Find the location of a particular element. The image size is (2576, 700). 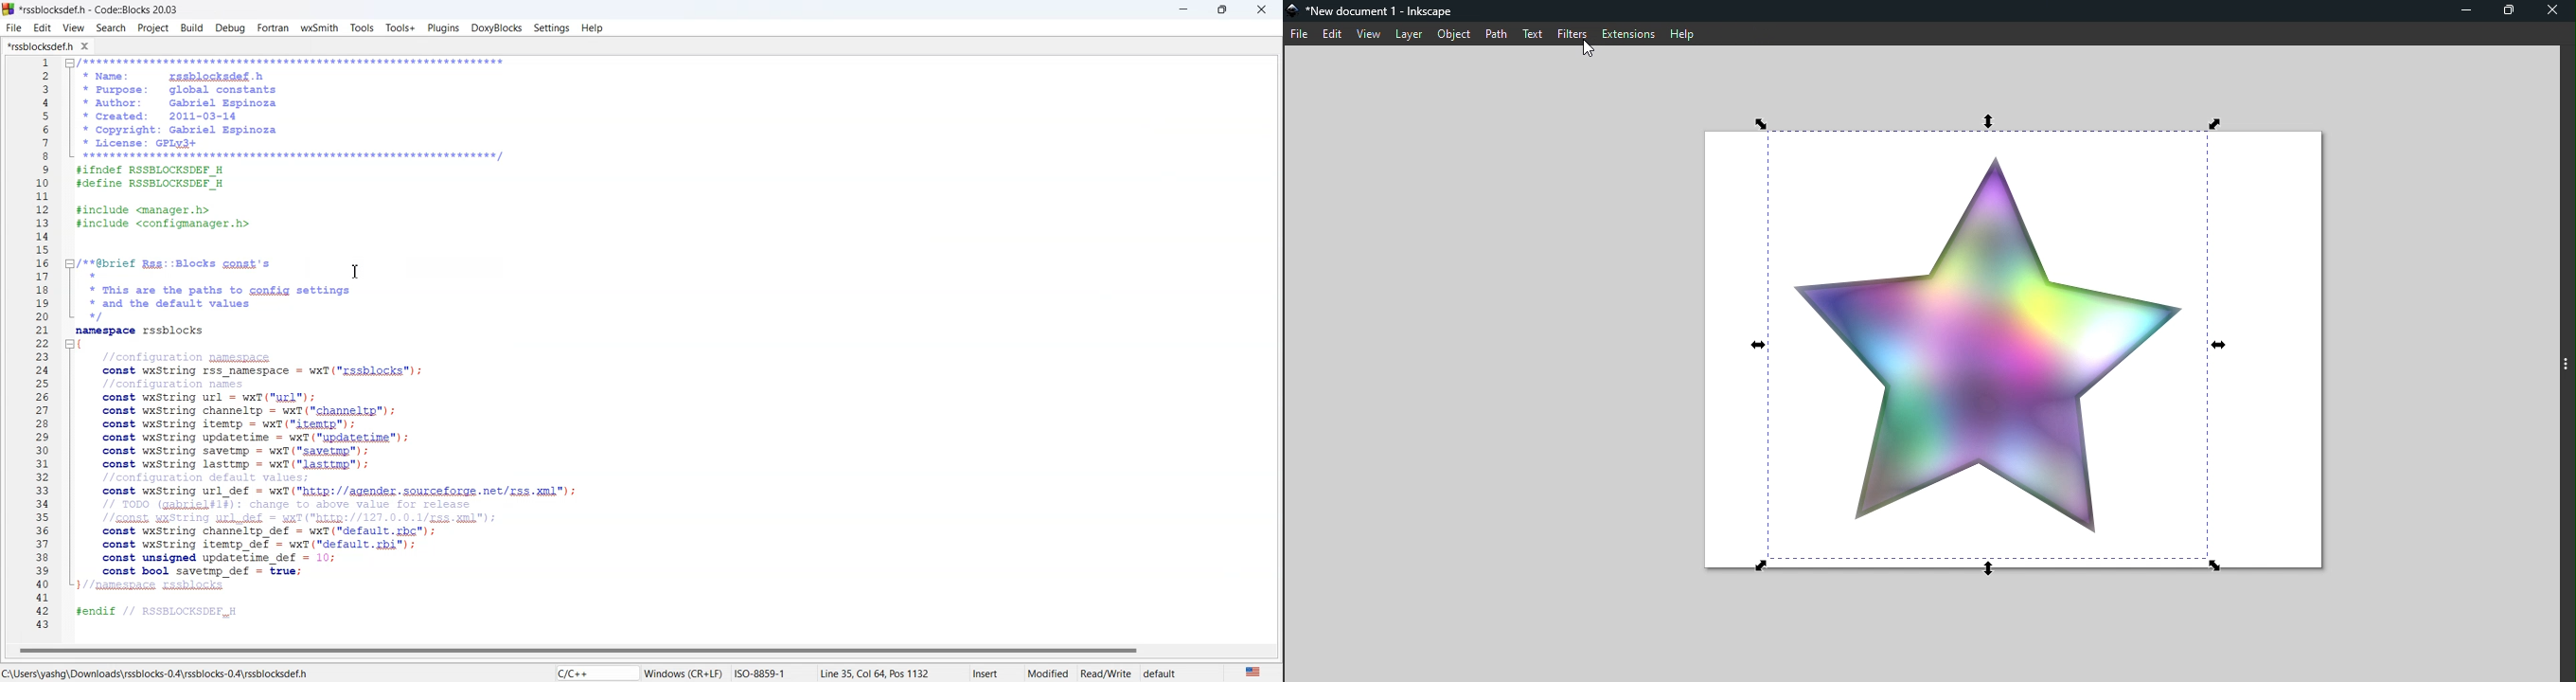

IDE CODE  is located at coordinates (339, 344).